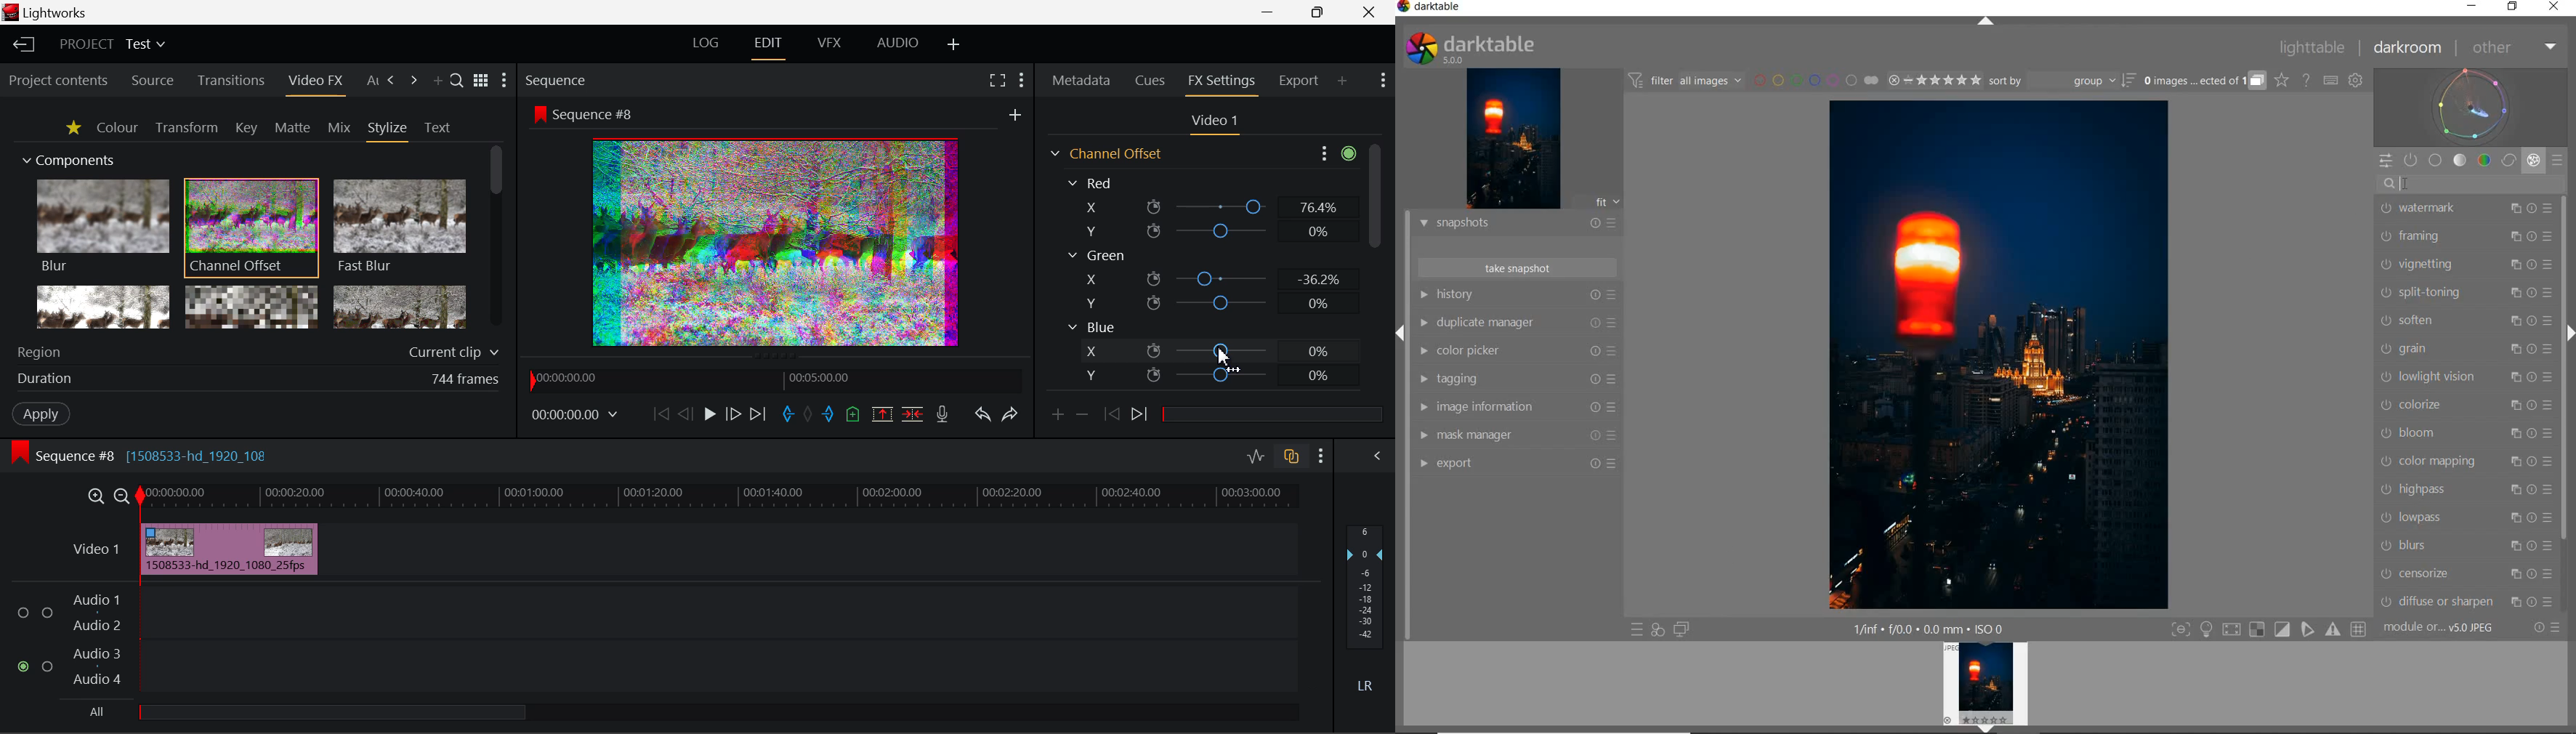 This screenshot has height=756, width=2576. Describe the element at coordinates (2509, 520) in the screenshot. I see `Multiple instance` at that location.